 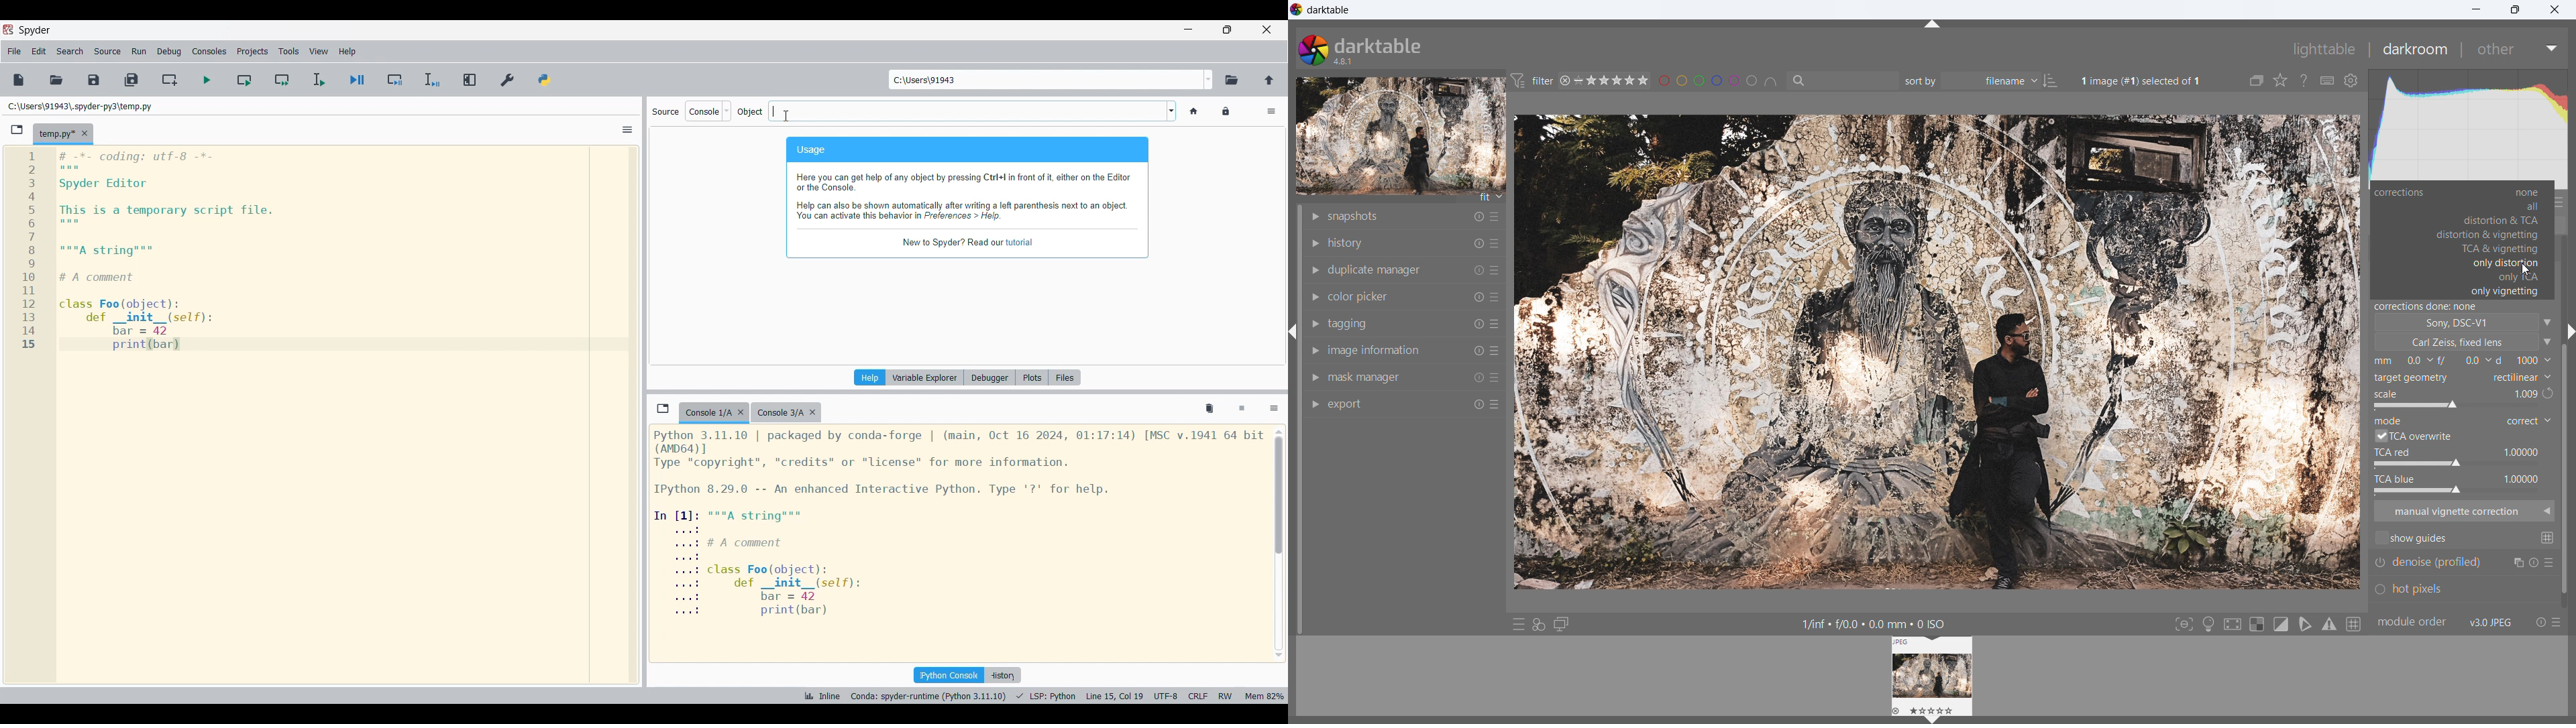 What do you see at coordinates (2459, 458) in the screenshot?
I see `tca red` at bounding box center [2459, 458].